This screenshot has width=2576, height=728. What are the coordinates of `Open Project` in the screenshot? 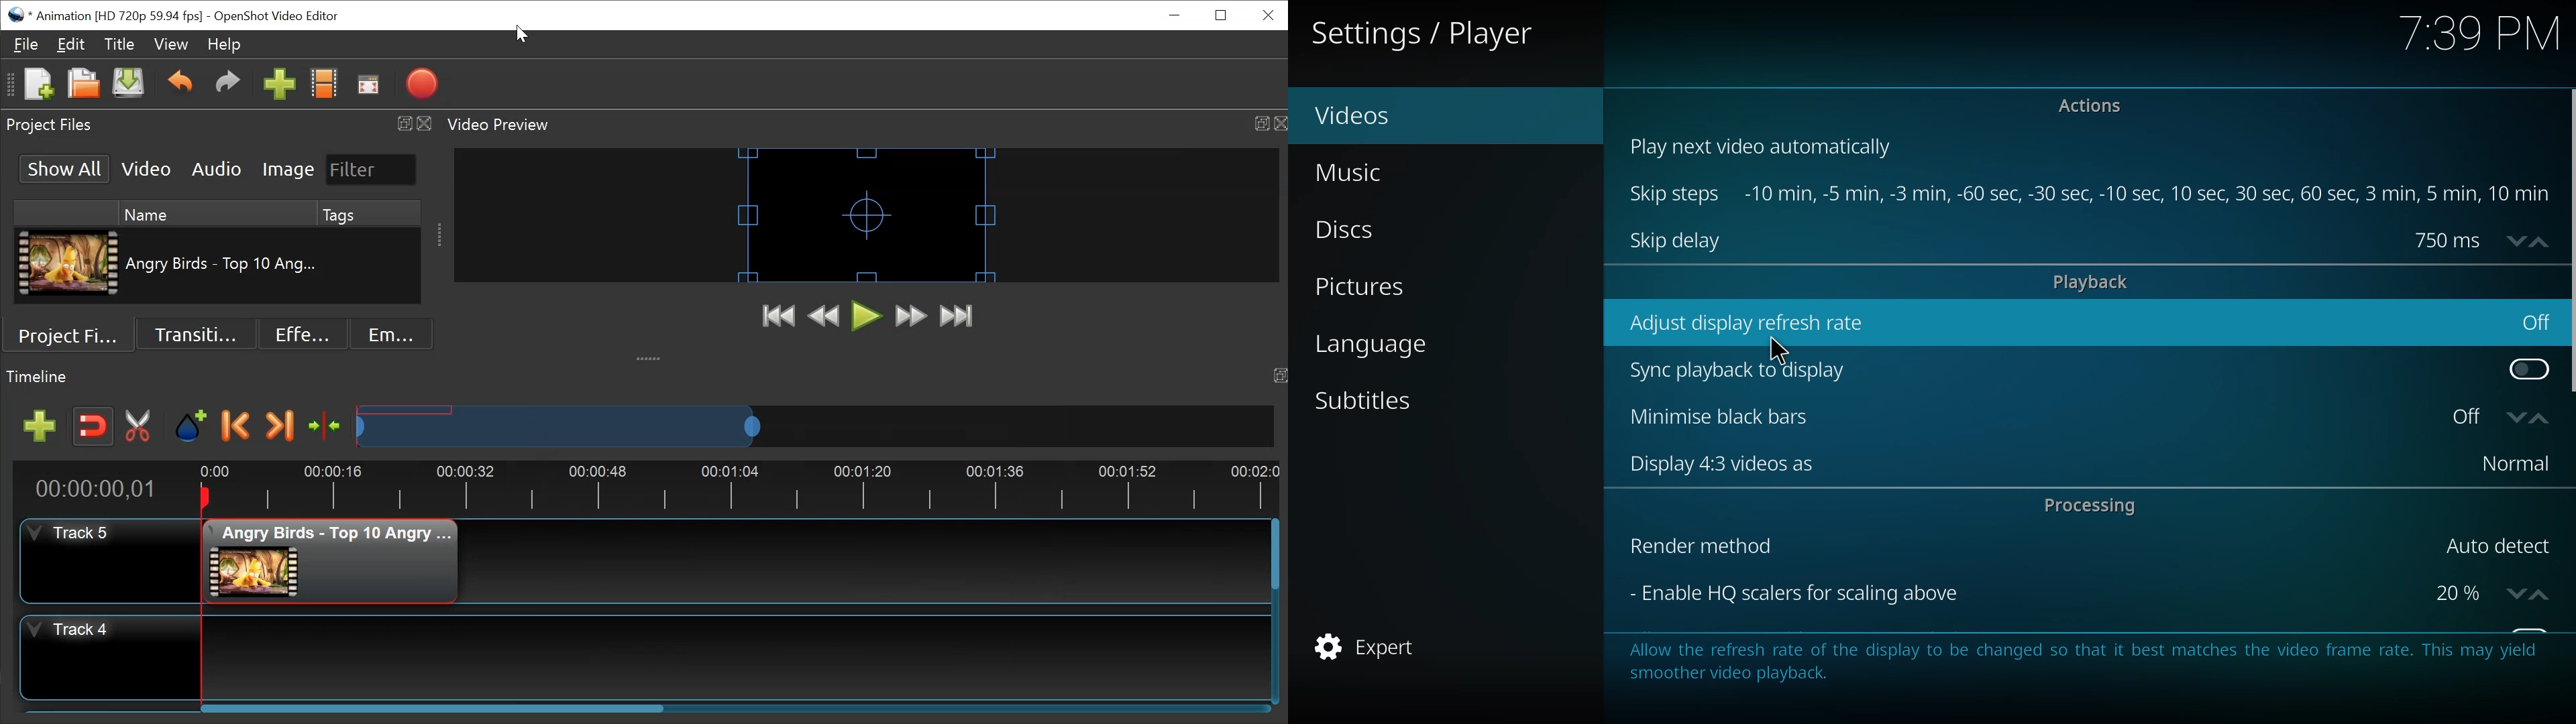 It's located at (80, 85).